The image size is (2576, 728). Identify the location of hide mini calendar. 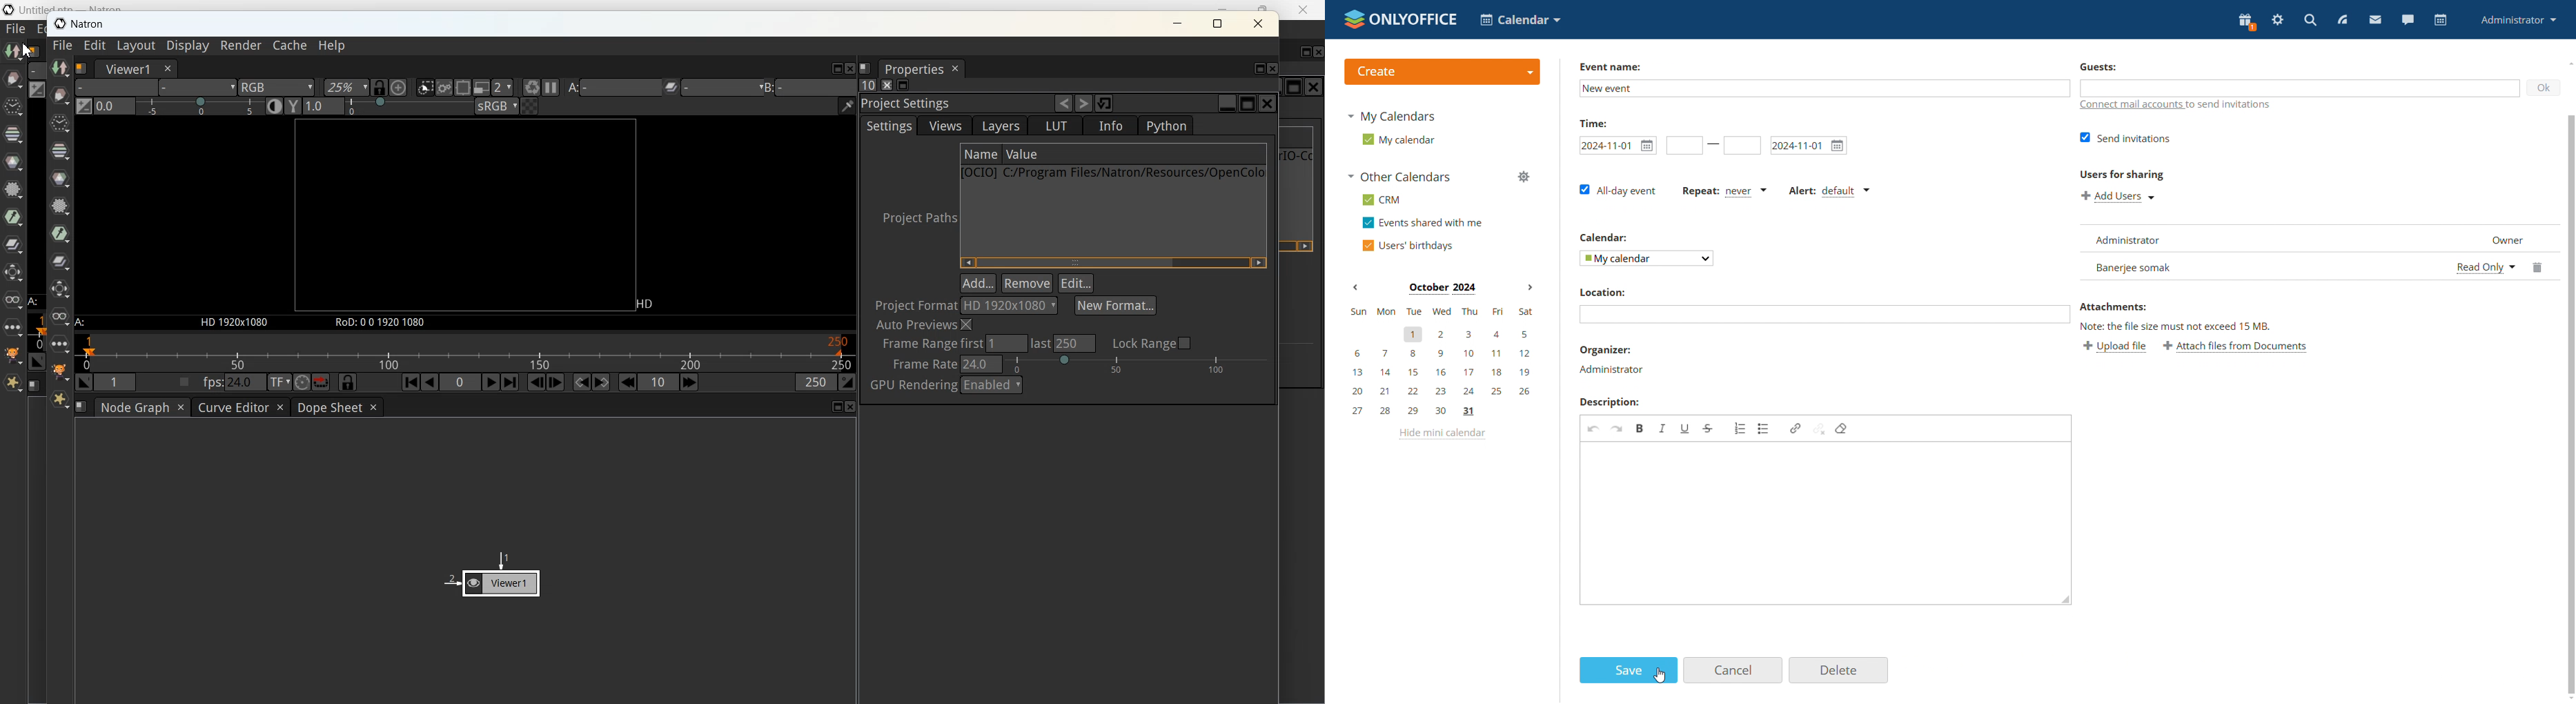
(1444, 435).